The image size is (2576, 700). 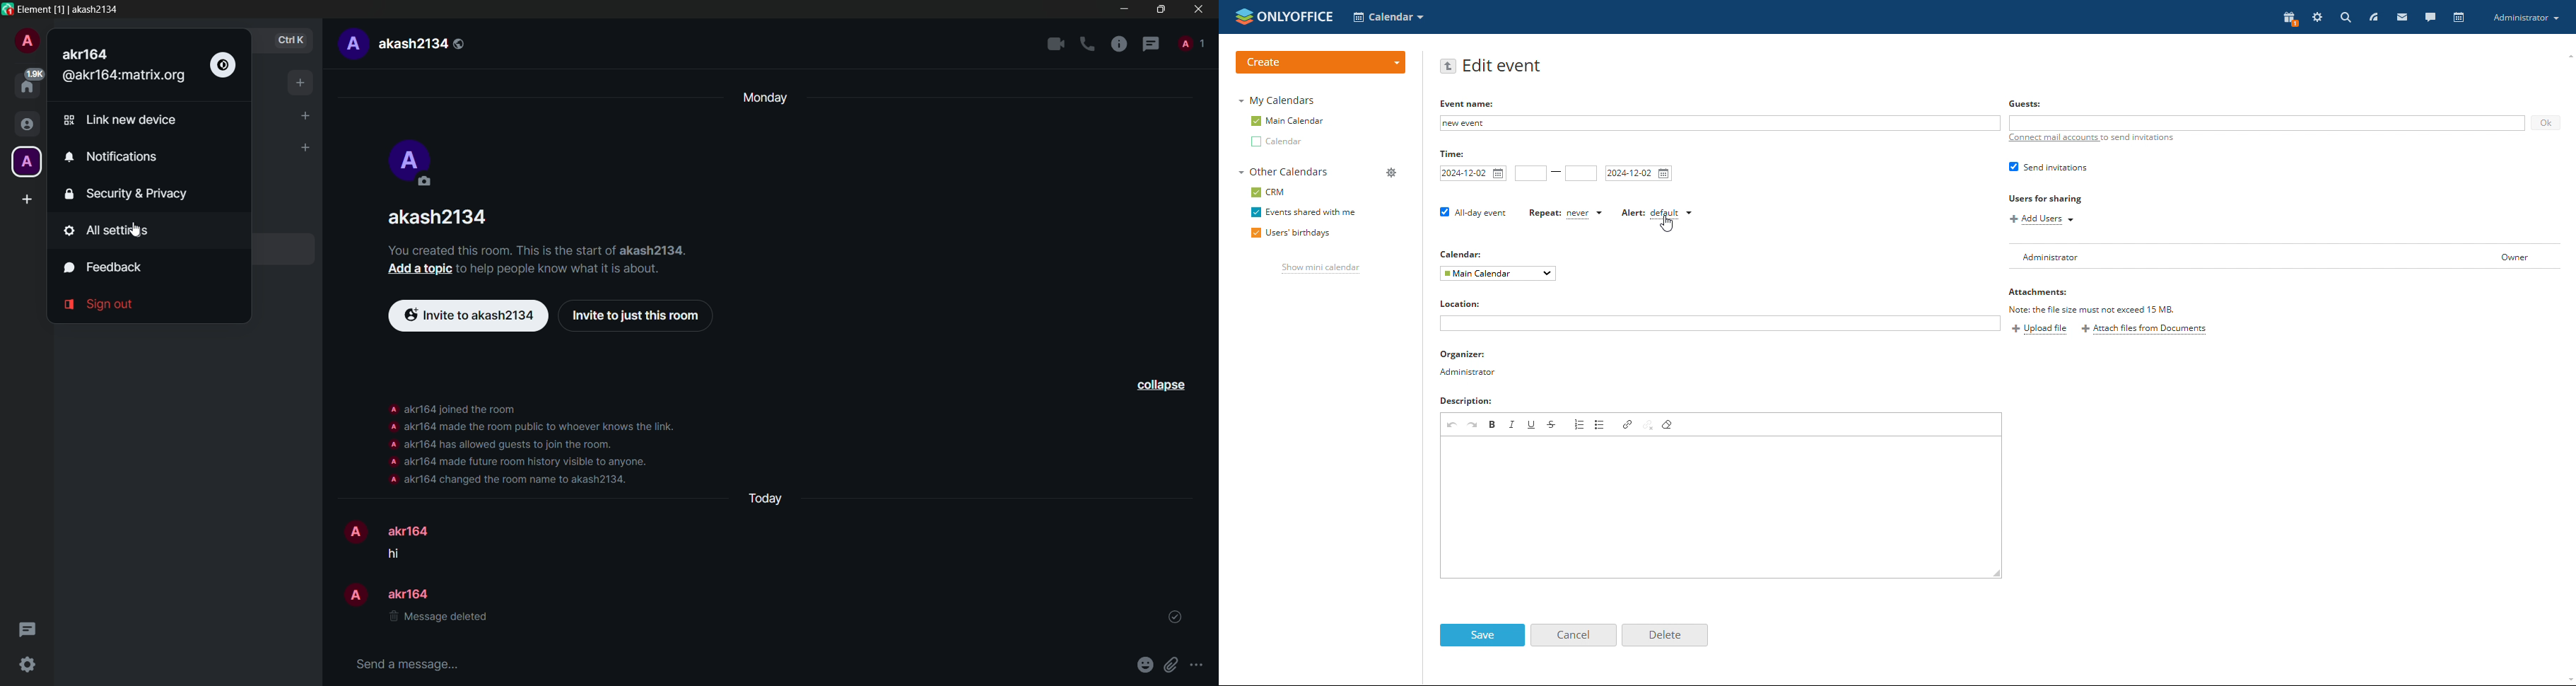 What do you see at coordinates (418, 268) in the screenshot?
I see `add a topic` at bounding box center [418, 268].